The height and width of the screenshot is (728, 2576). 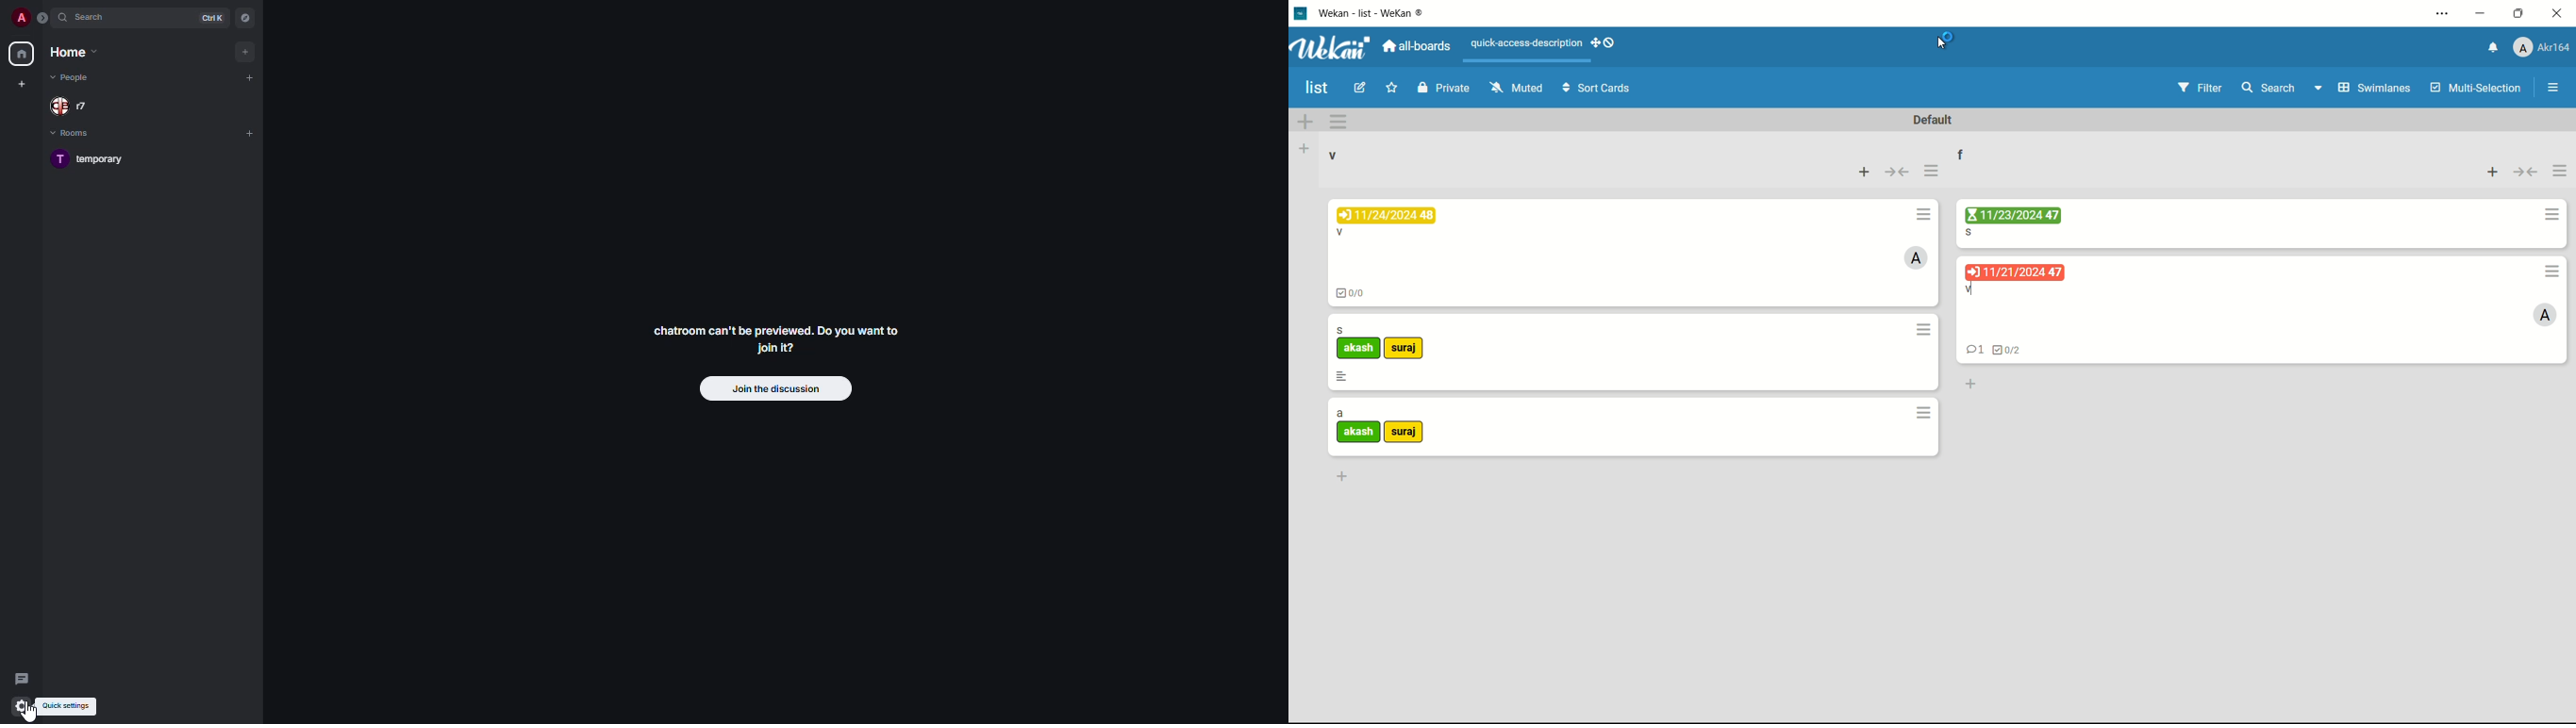 What do you see at coordinates (20, 17) in the screenshot?
I see `profile` at bounding box center [20, 17].